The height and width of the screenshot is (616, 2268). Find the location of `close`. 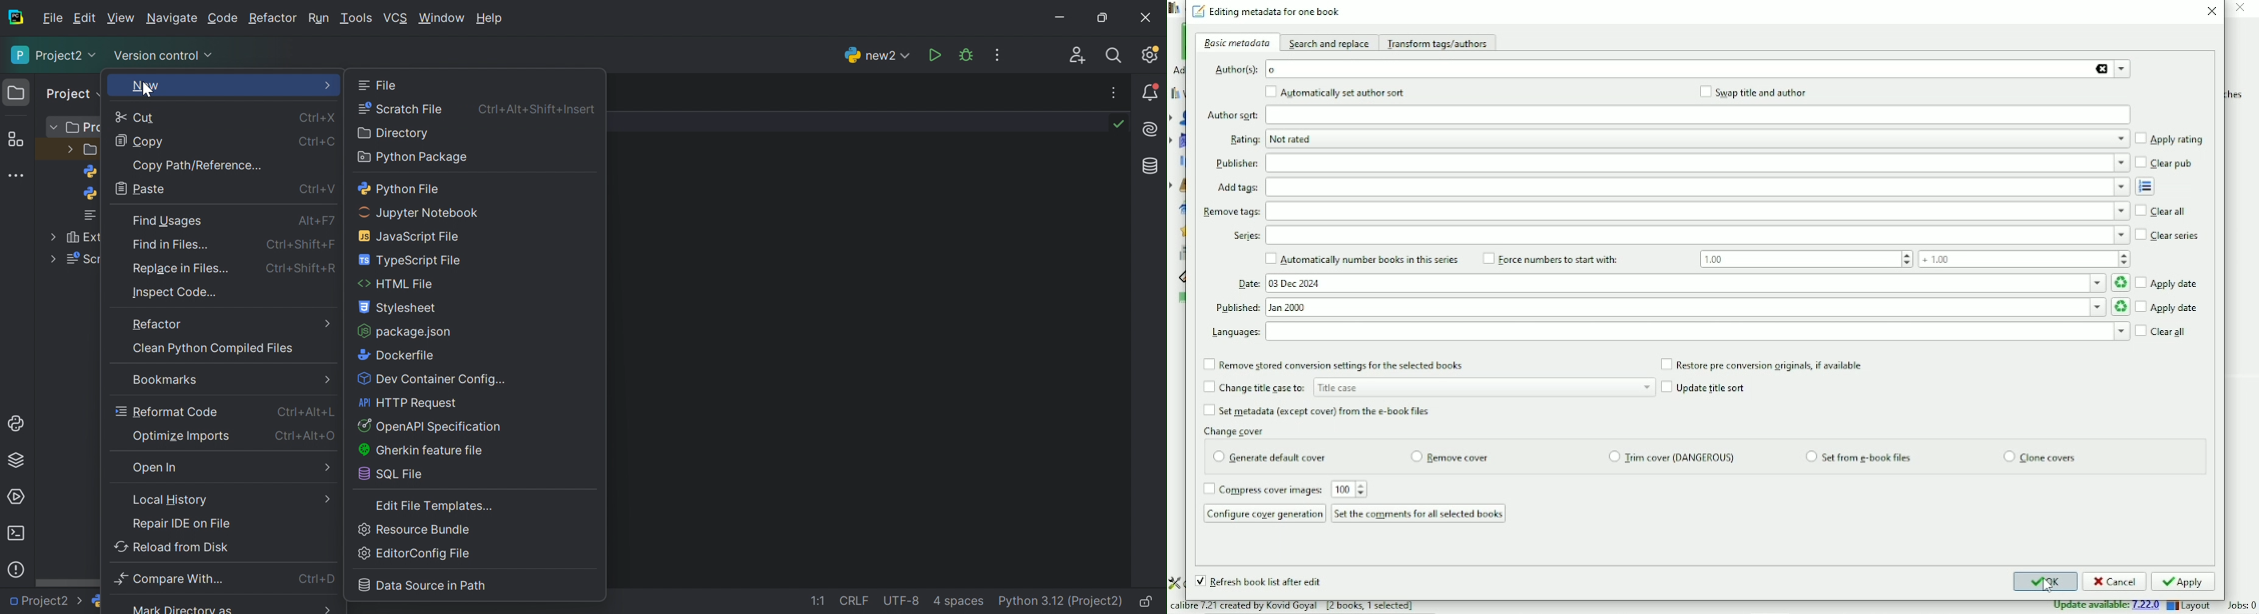

close is located at coordinates (2242, 10).